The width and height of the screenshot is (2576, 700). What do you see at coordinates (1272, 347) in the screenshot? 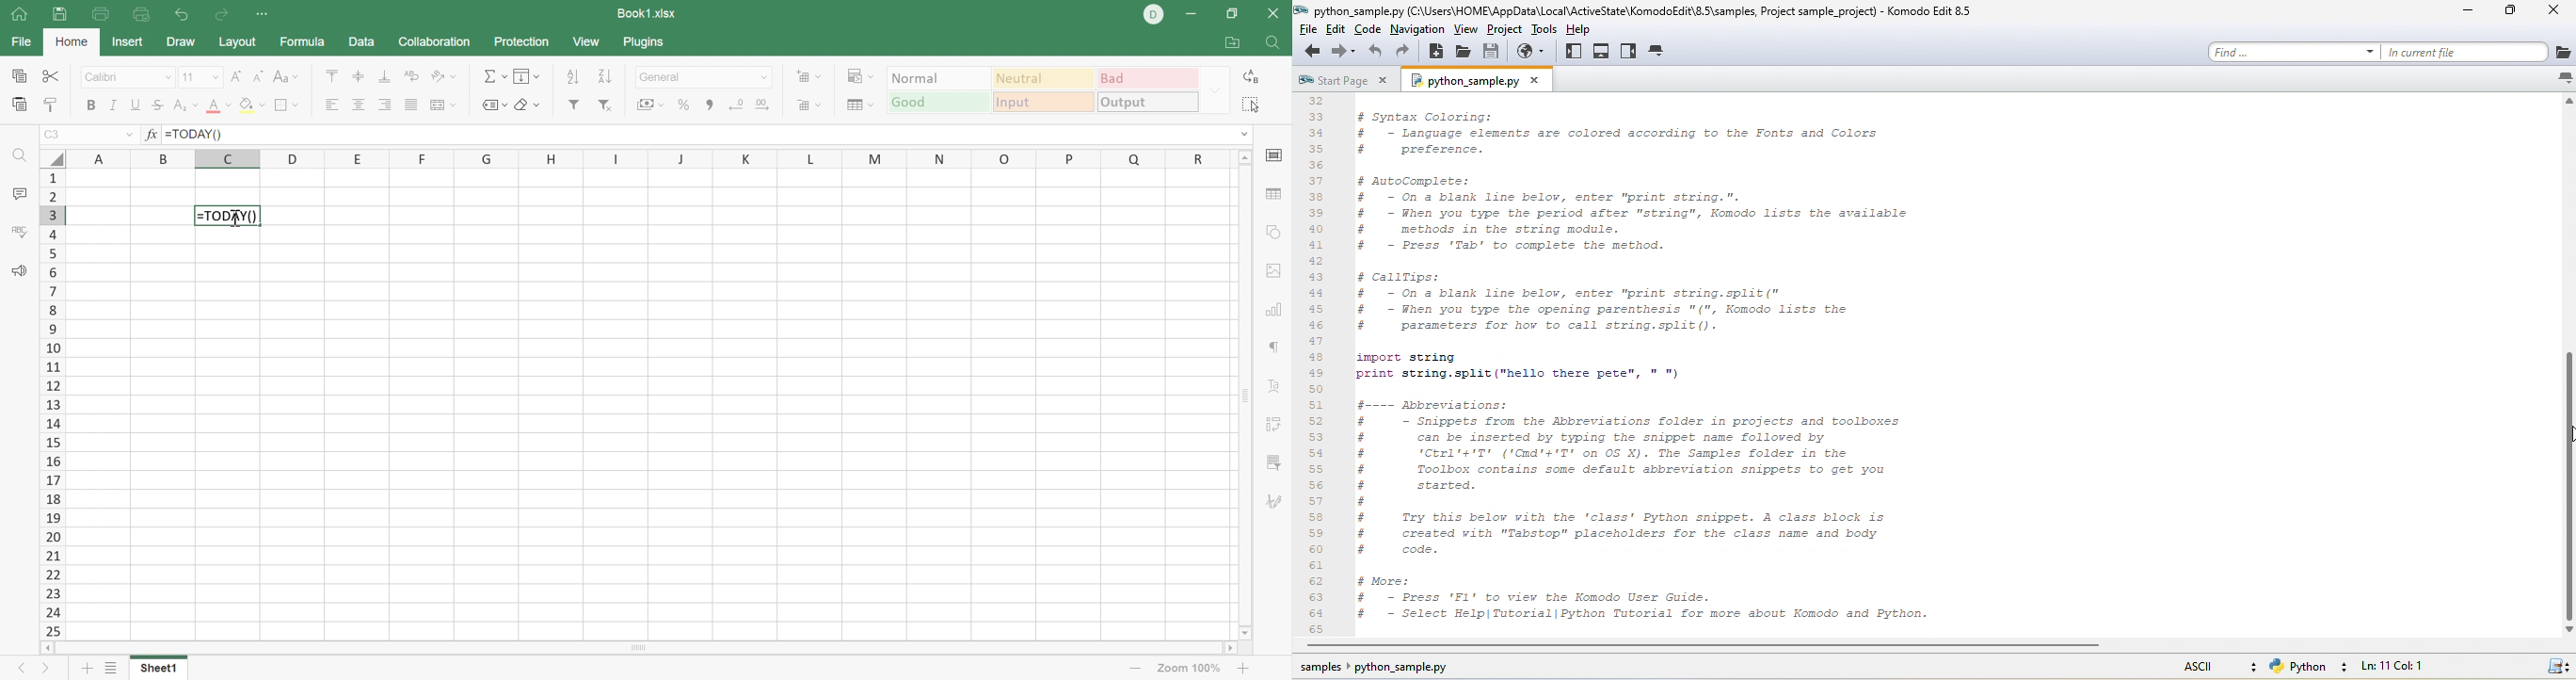
I see `Paragraph settings` at bounding box center [1272, 347].